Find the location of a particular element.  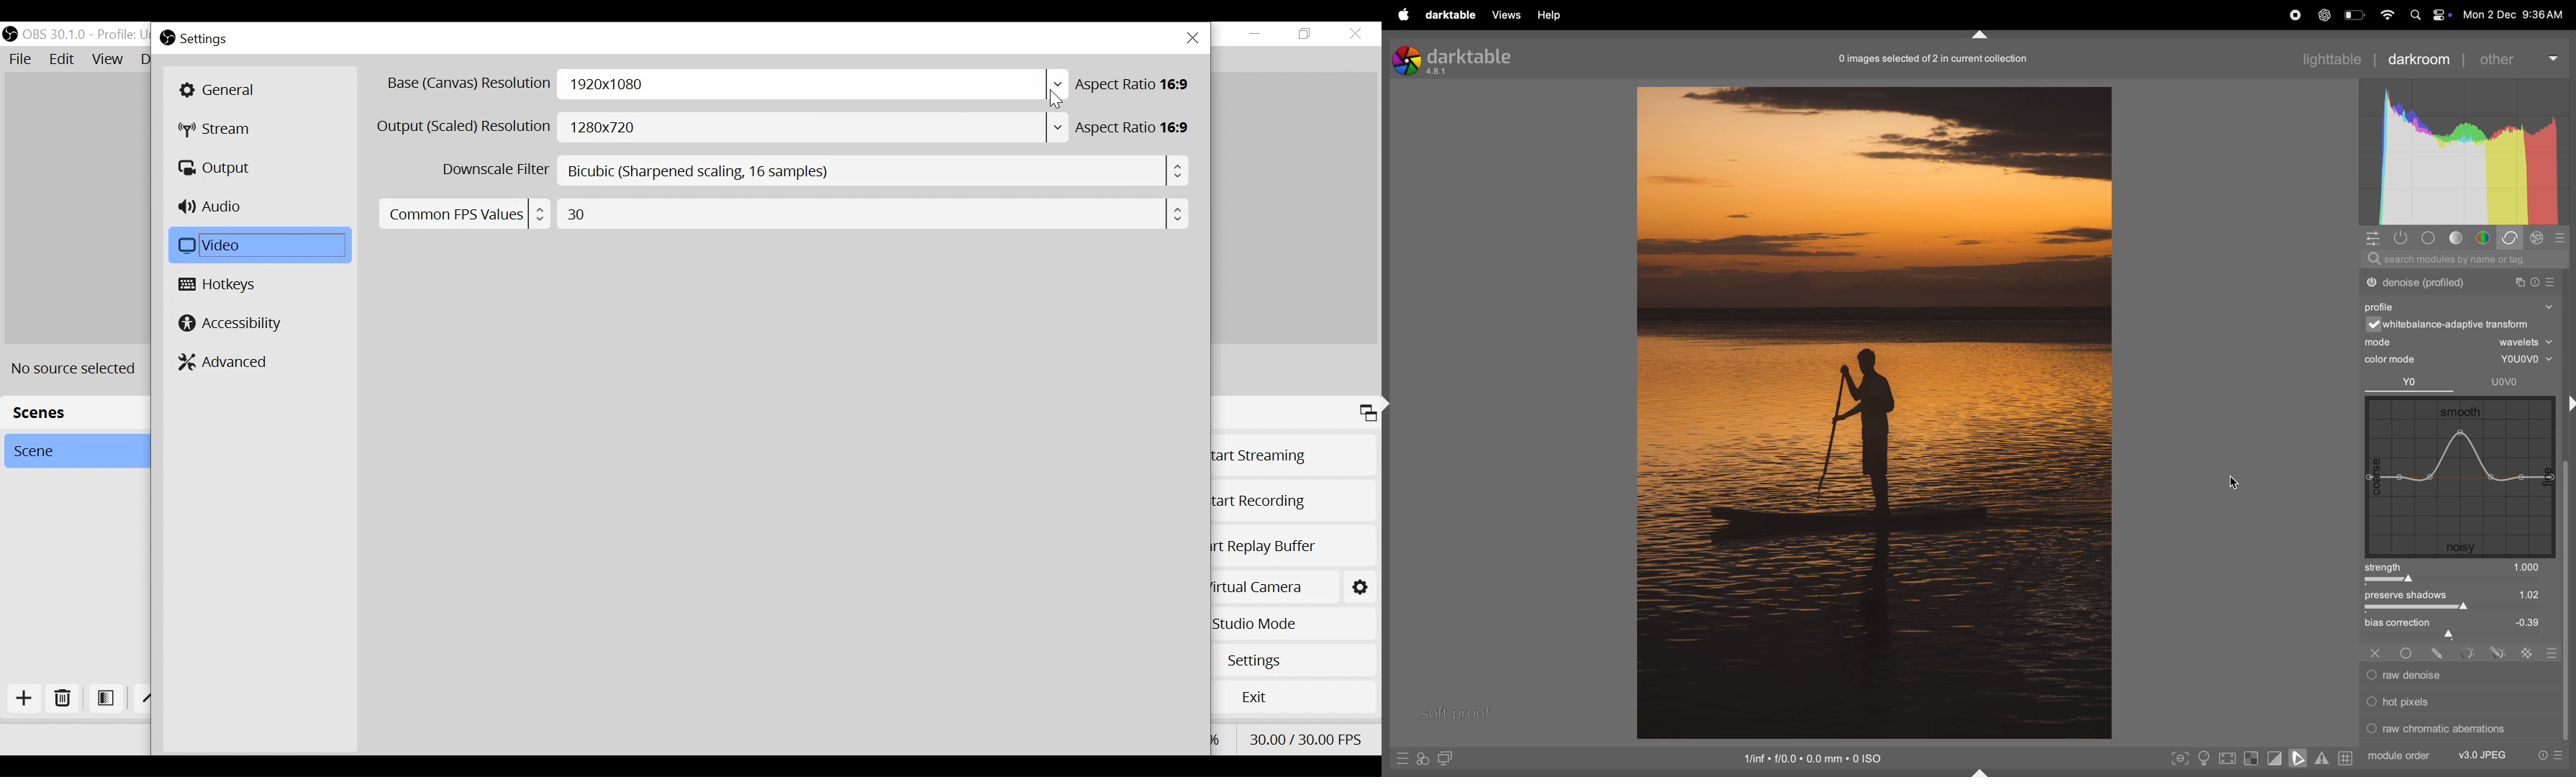

strength is located at coordinates (2385, 566).